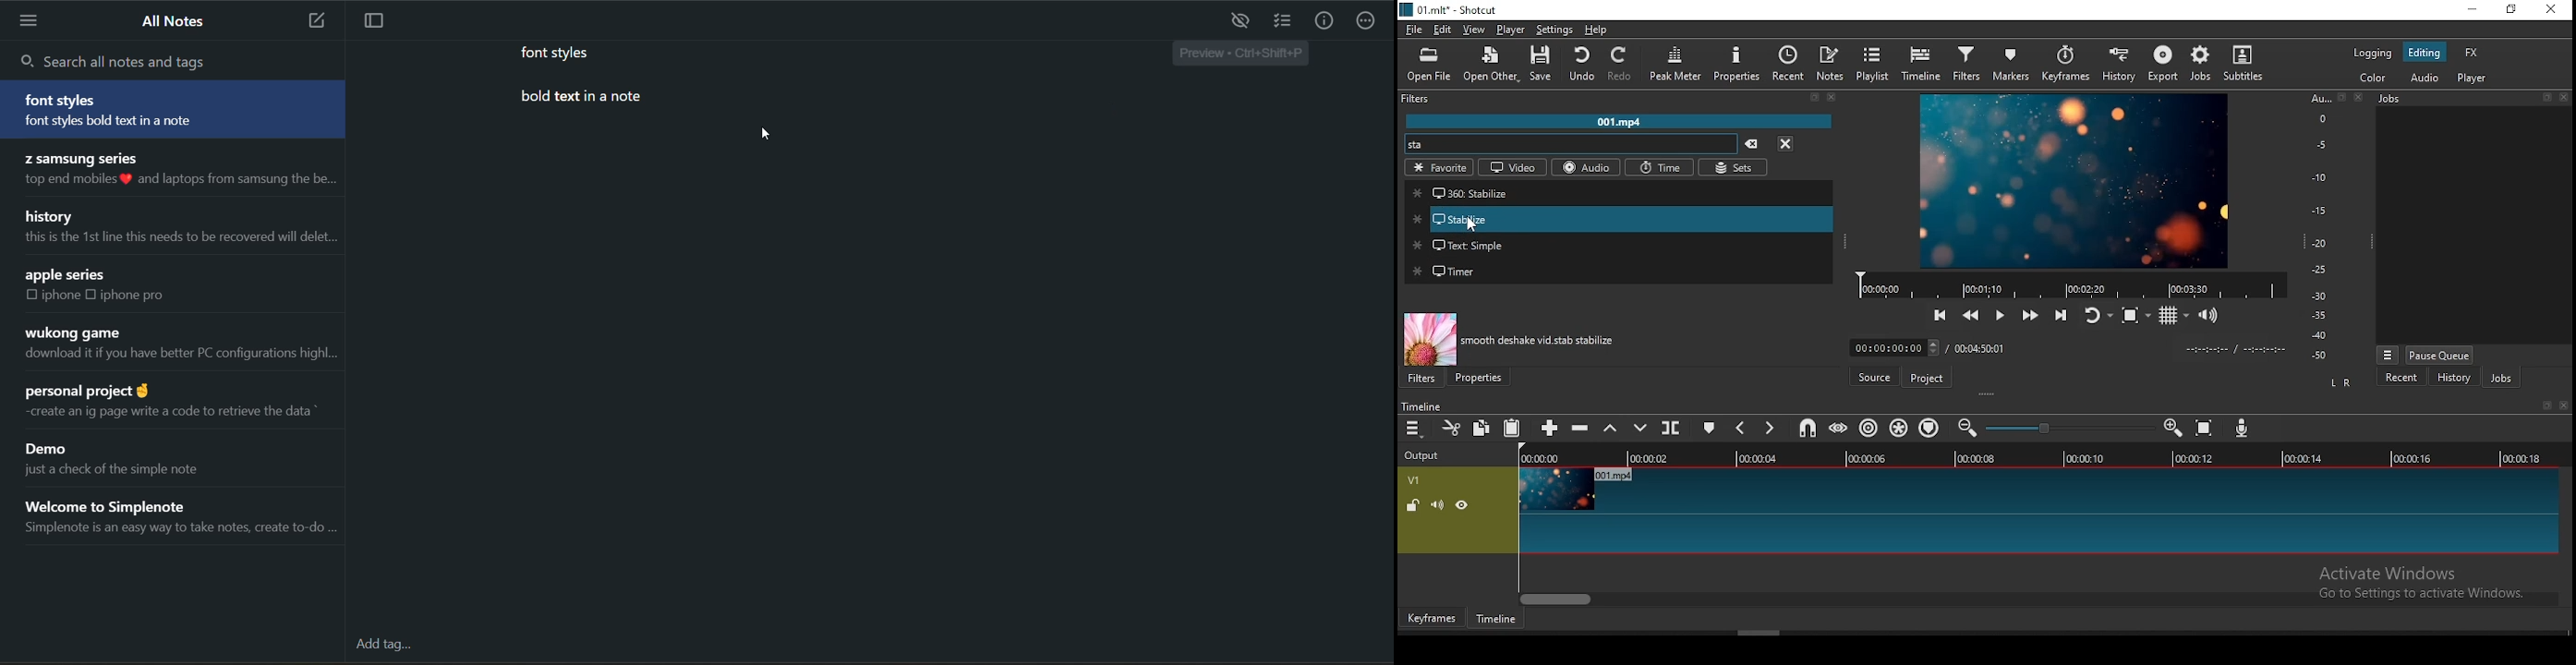 The height and width of the screenshot is (672, 2576). What do you see at coordinates (2095, 314) in the screenshot?
I see `toggle player after looping` at bounding box center [2095, 314].